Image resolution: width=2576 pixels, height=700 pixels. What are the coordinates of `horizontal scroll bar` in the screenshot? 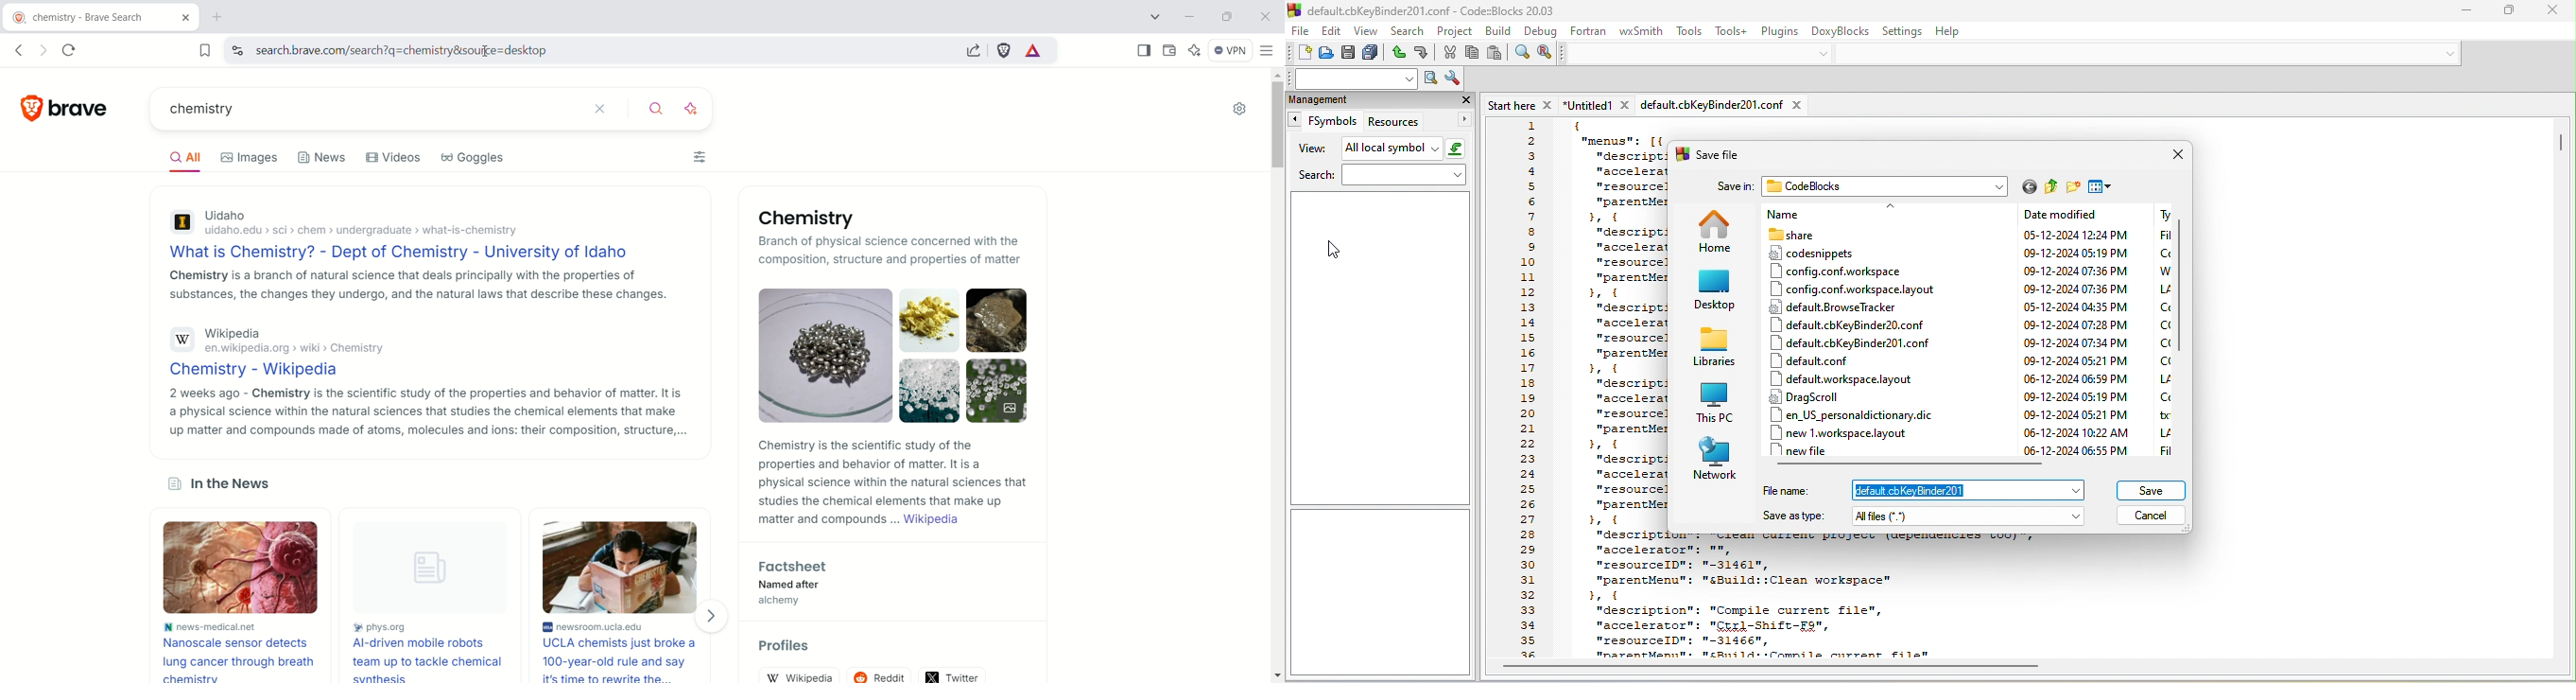 It's located at (1771, 667).